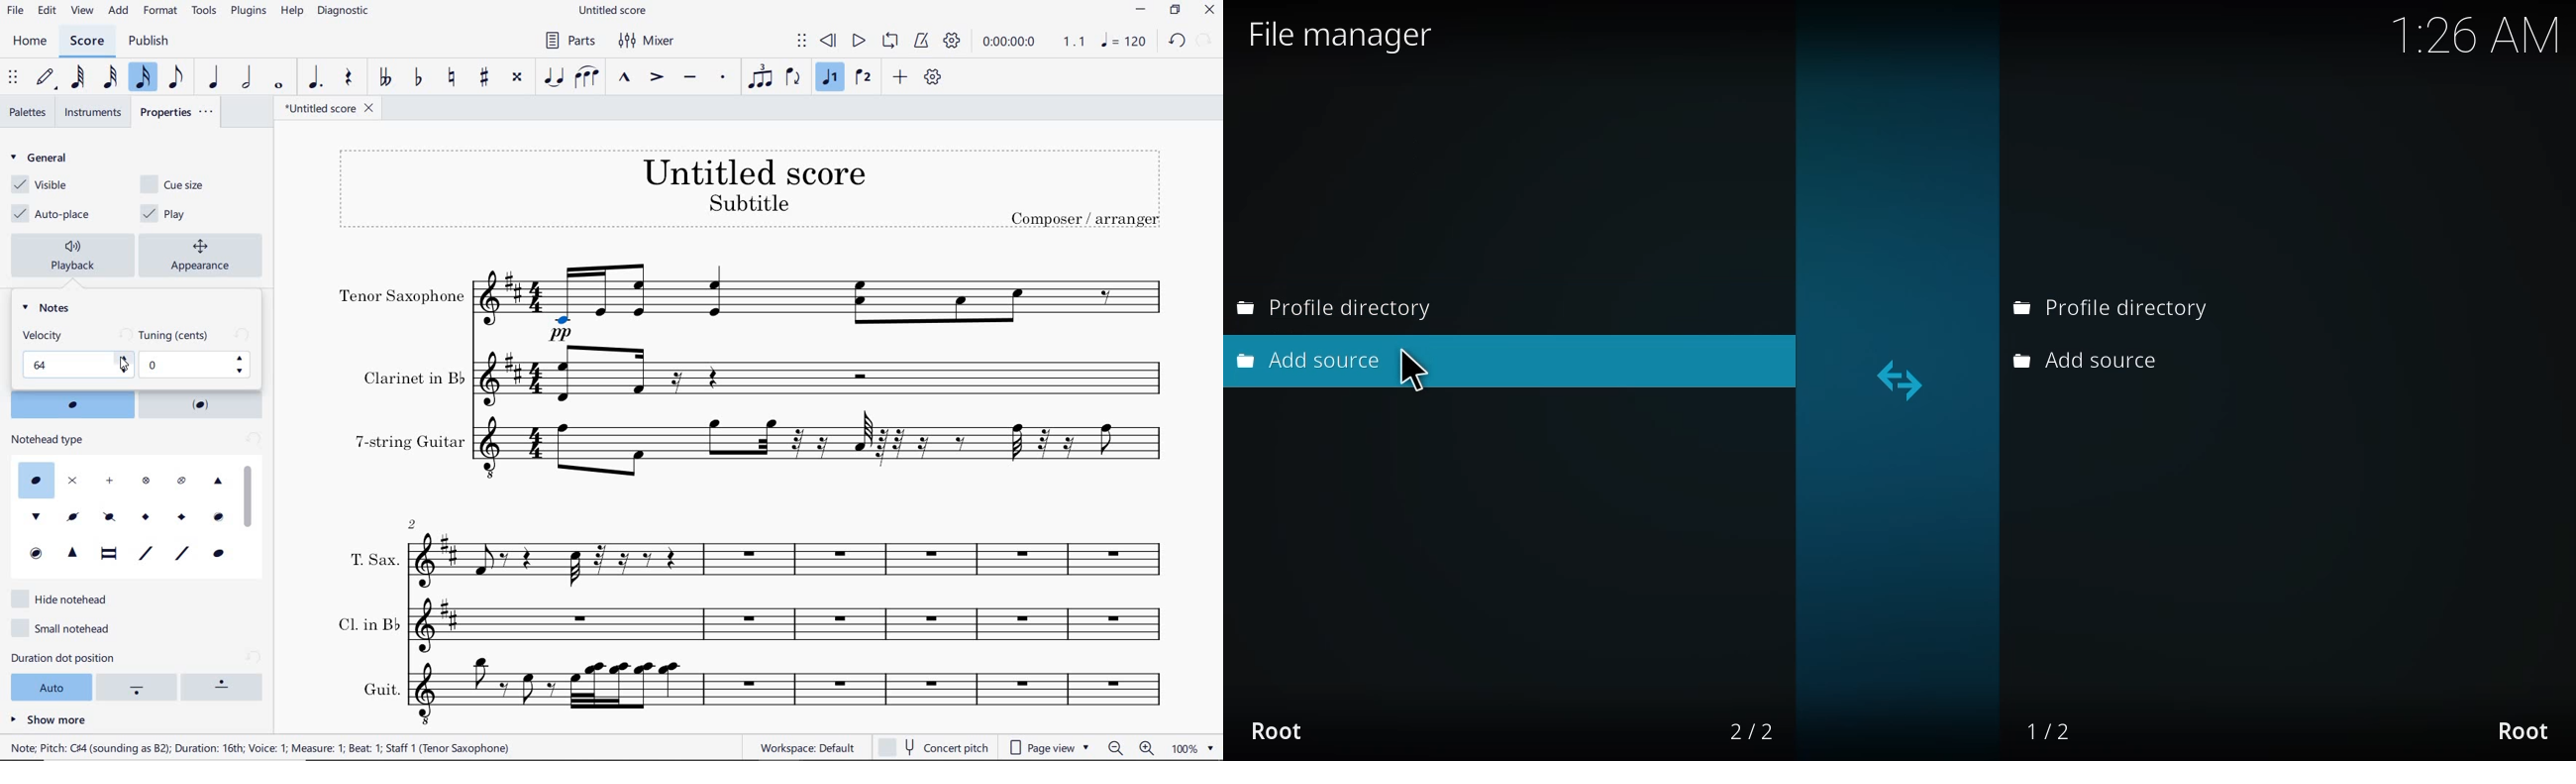 Image resolution: width=2576 pixels, height=784 pixels. What do you see at coordinates (123, 371) in the screenshot?
I see `decrease` at bounding box center [123, 371].